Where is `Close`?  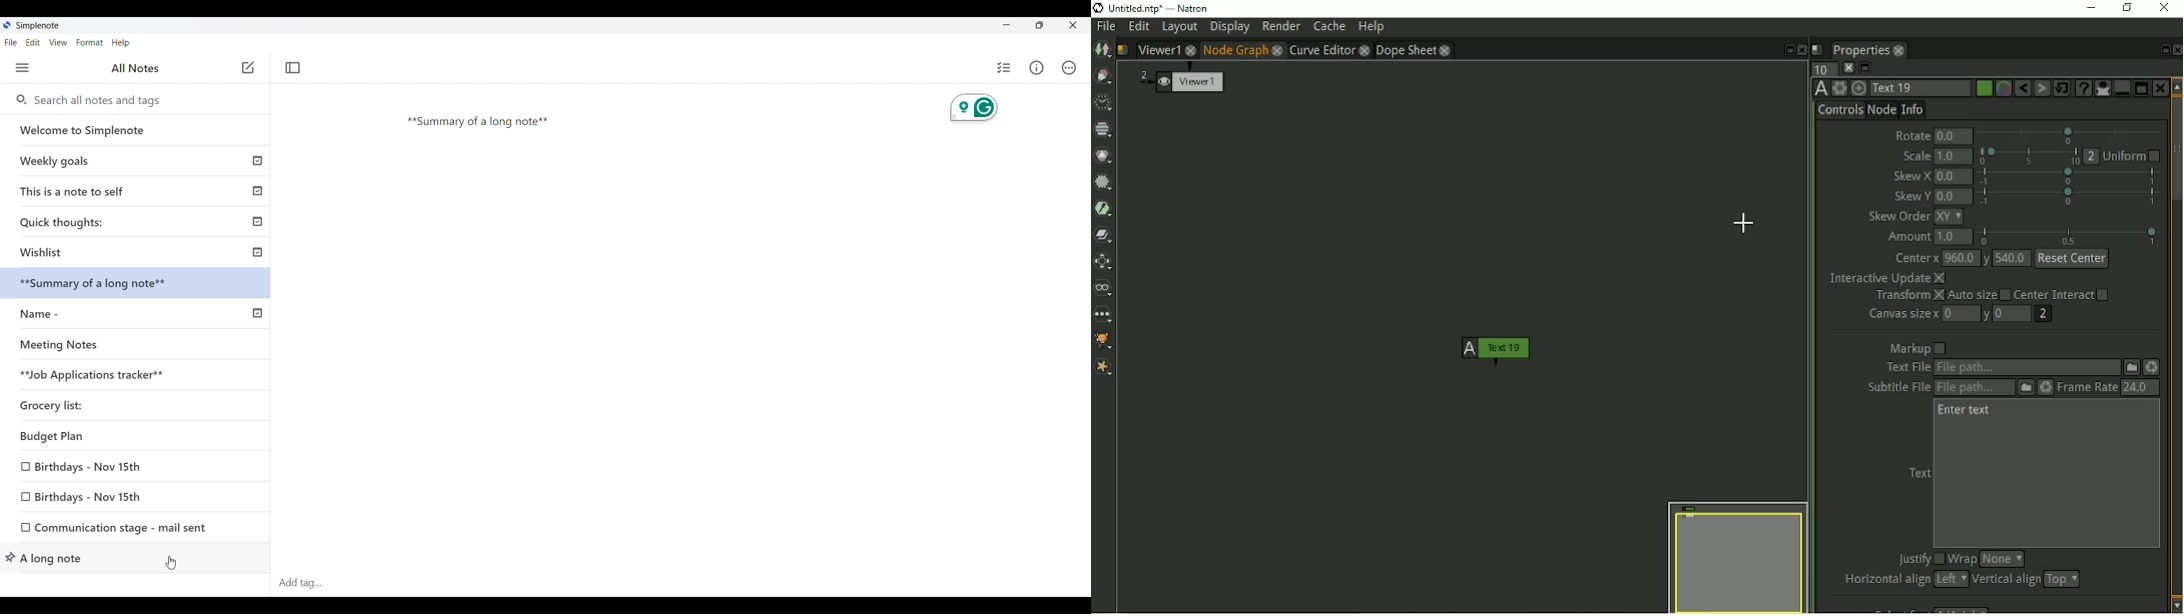
Close is located at coordinates (1803, 51).